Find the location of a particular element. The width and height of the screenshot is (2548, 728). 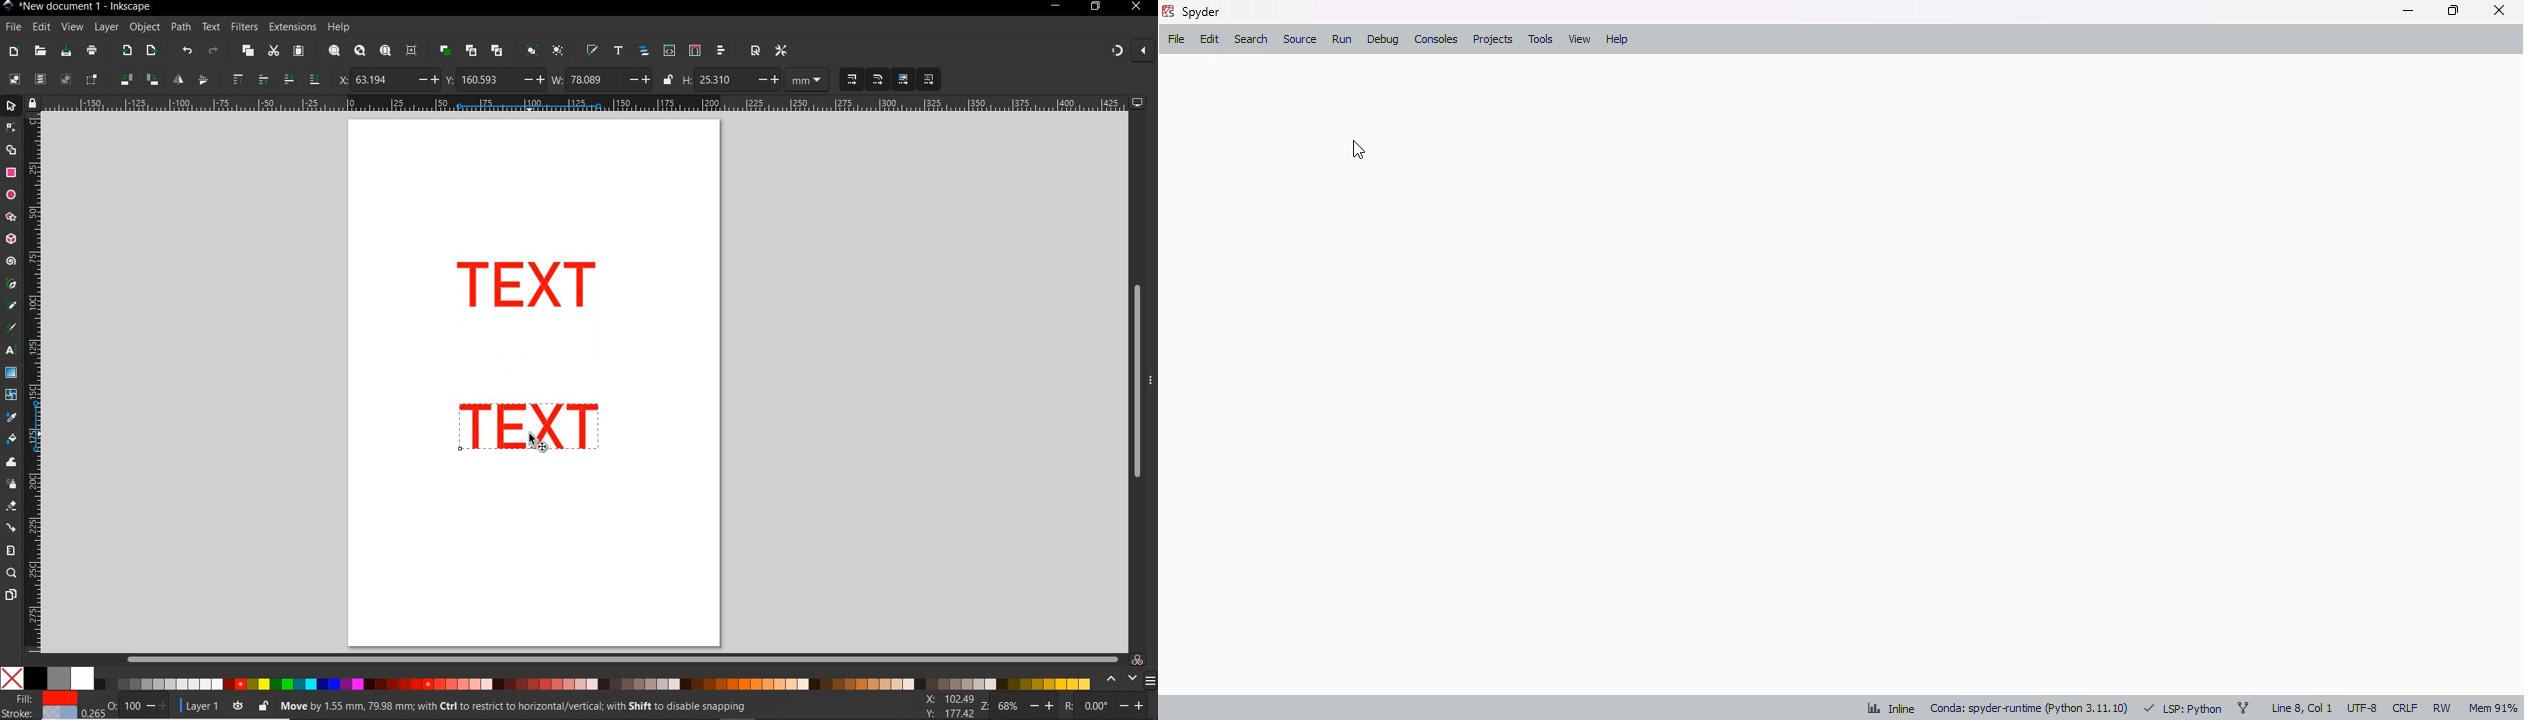

group is located at coordinates (530, 52).